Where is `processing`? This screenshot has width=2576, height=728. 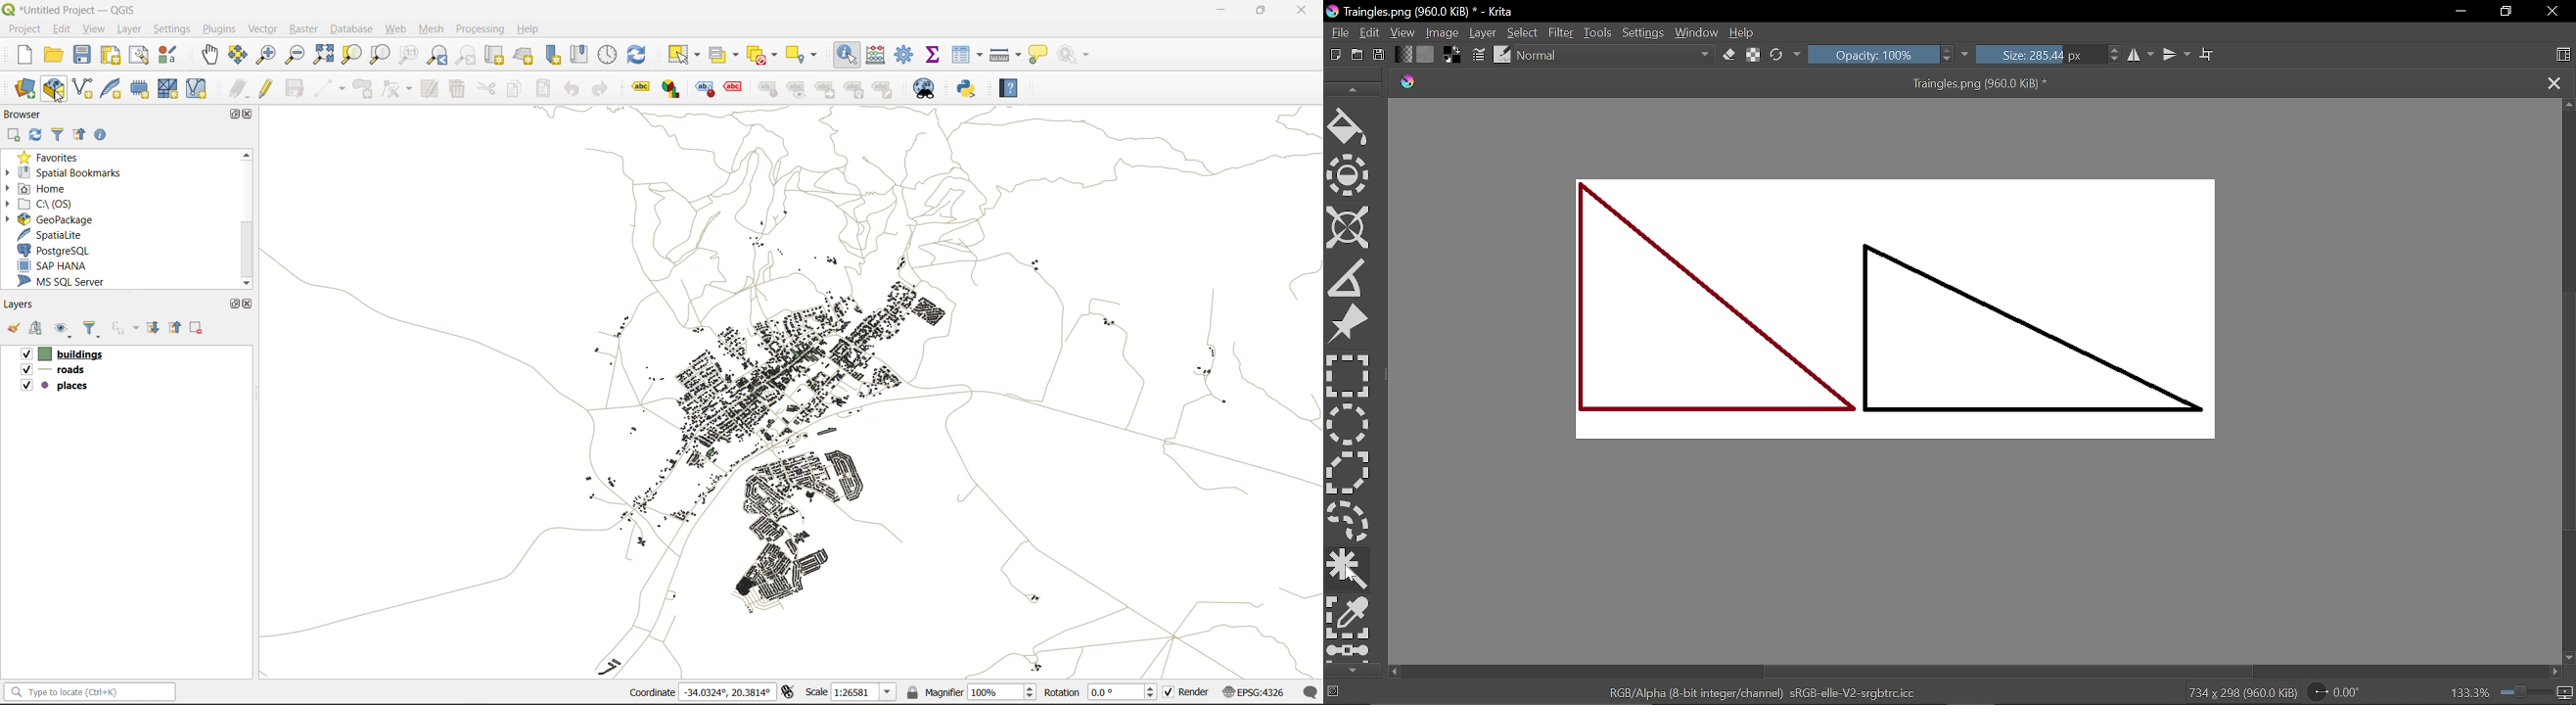 processing is located at coordinates (482, 31).